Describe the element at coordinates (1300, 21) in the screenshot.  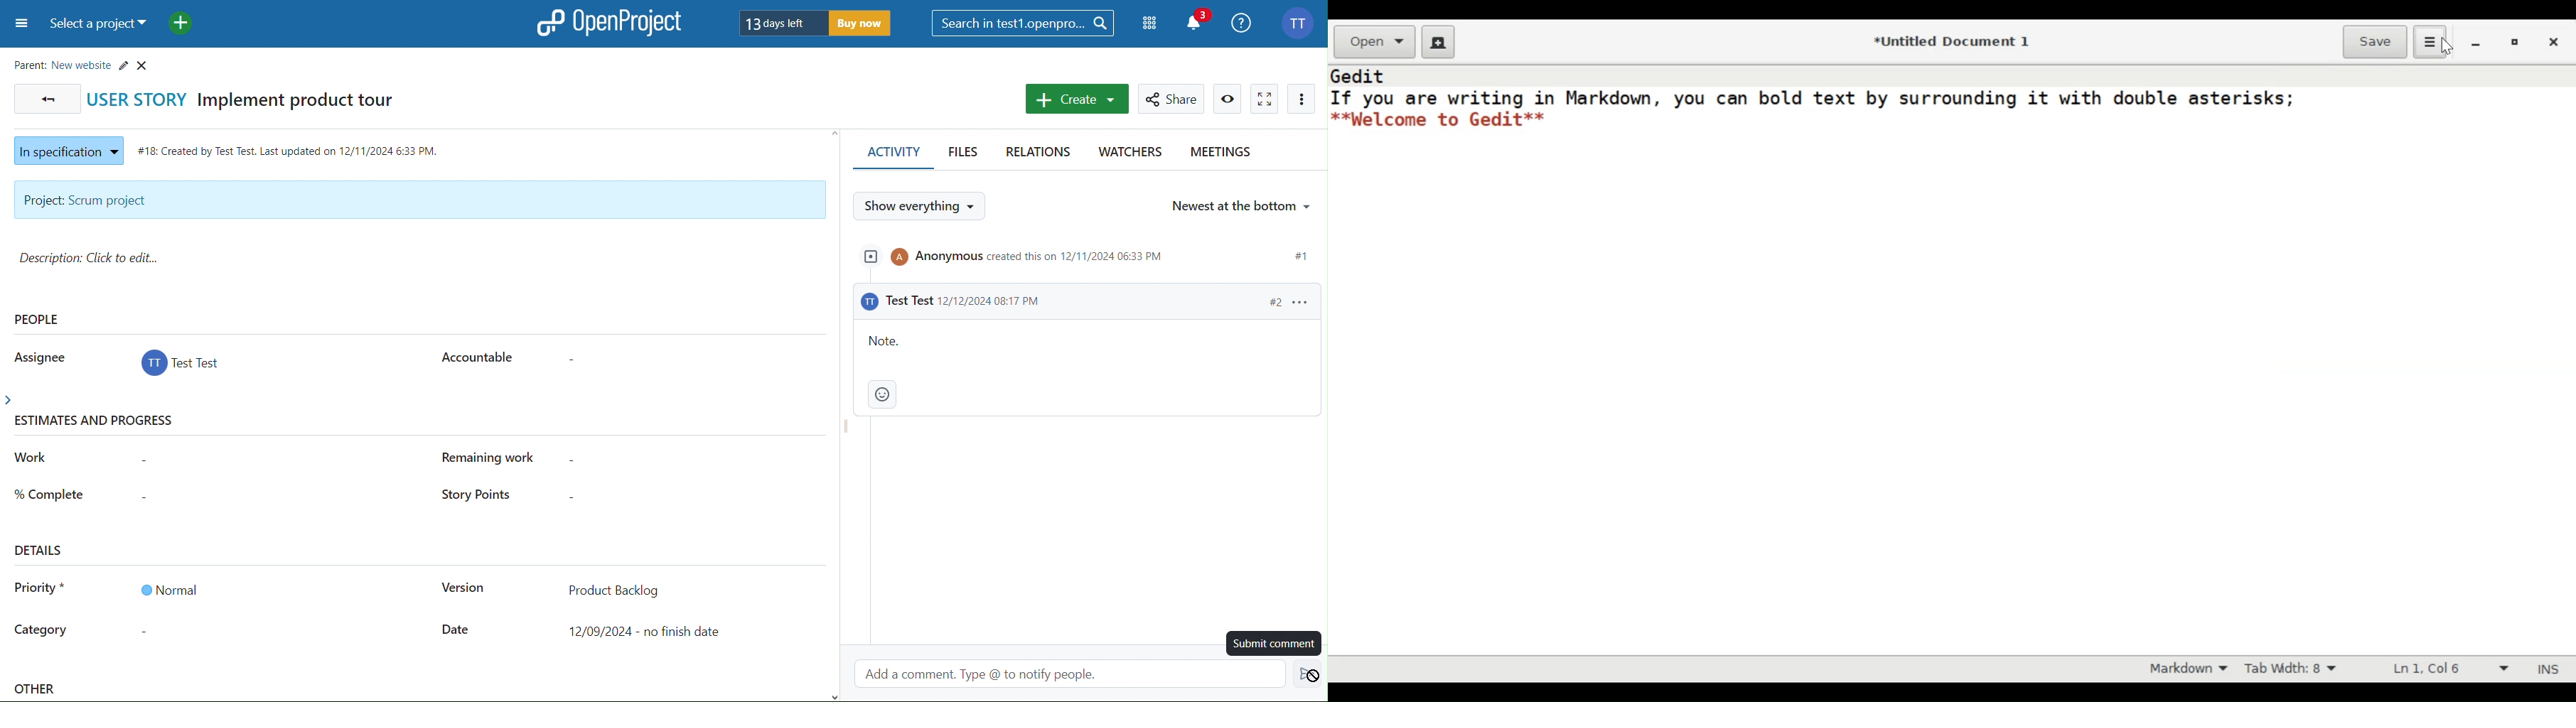
I see `Account` at that location.